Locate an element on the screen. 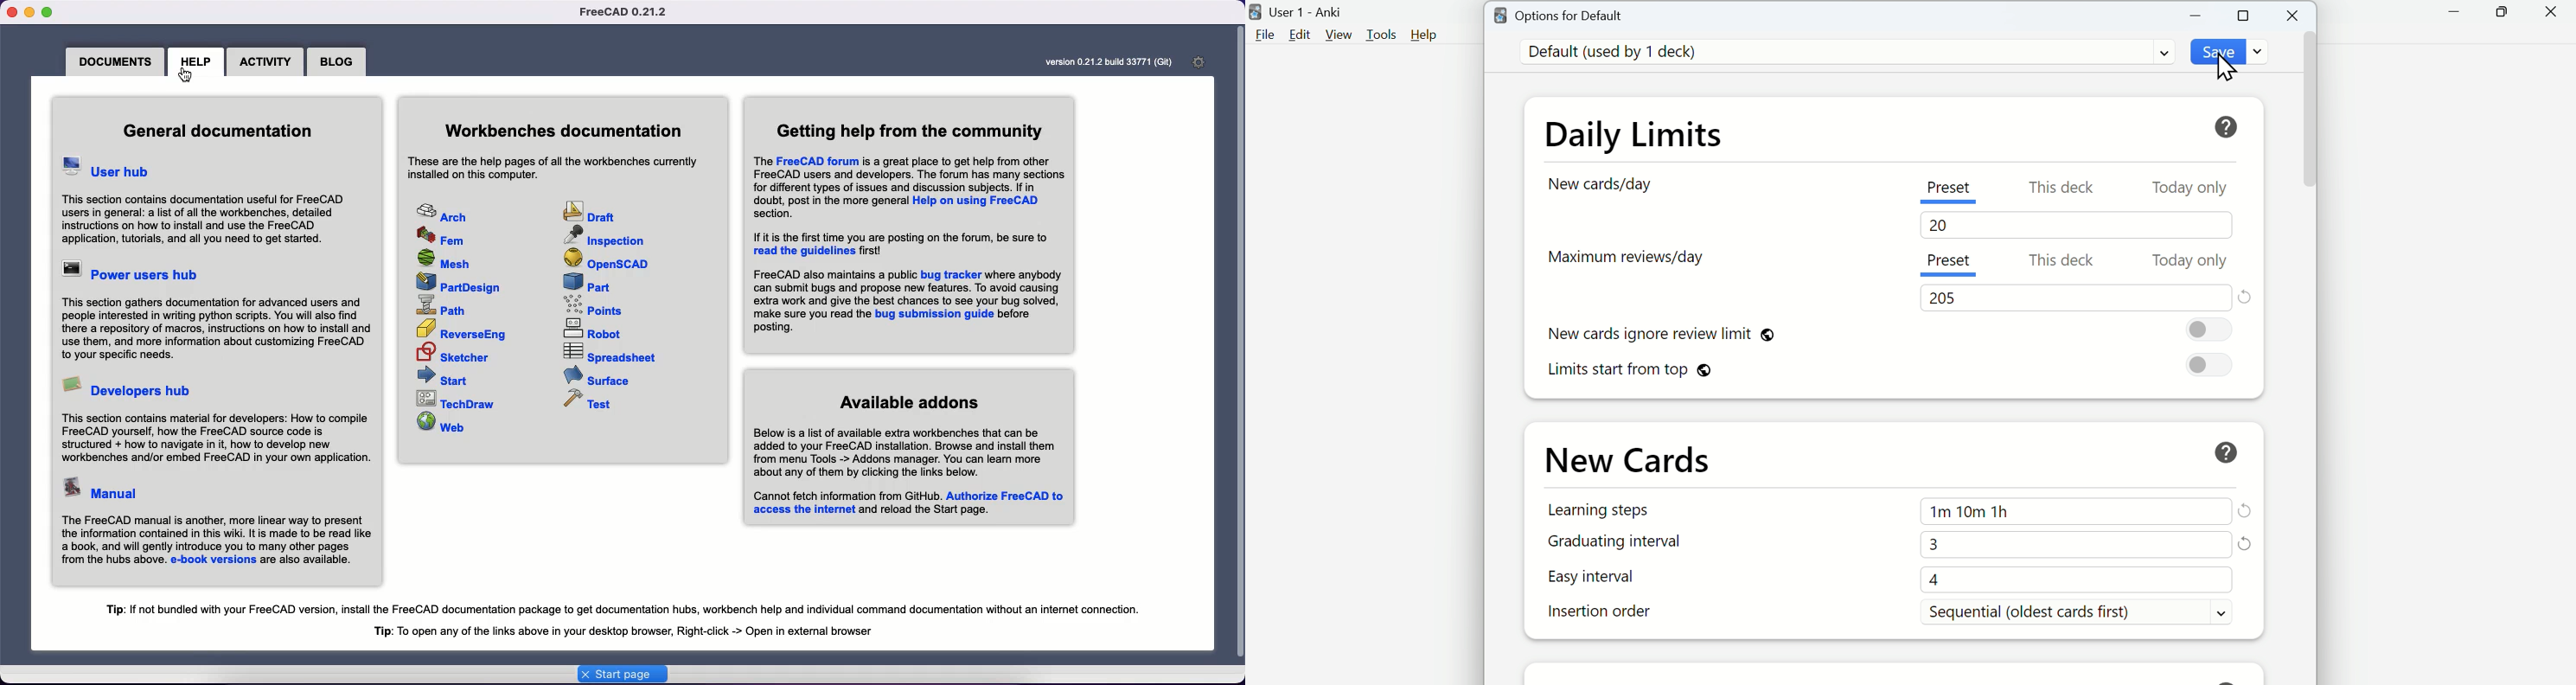  Reset is located at coordinates (2247, 295).